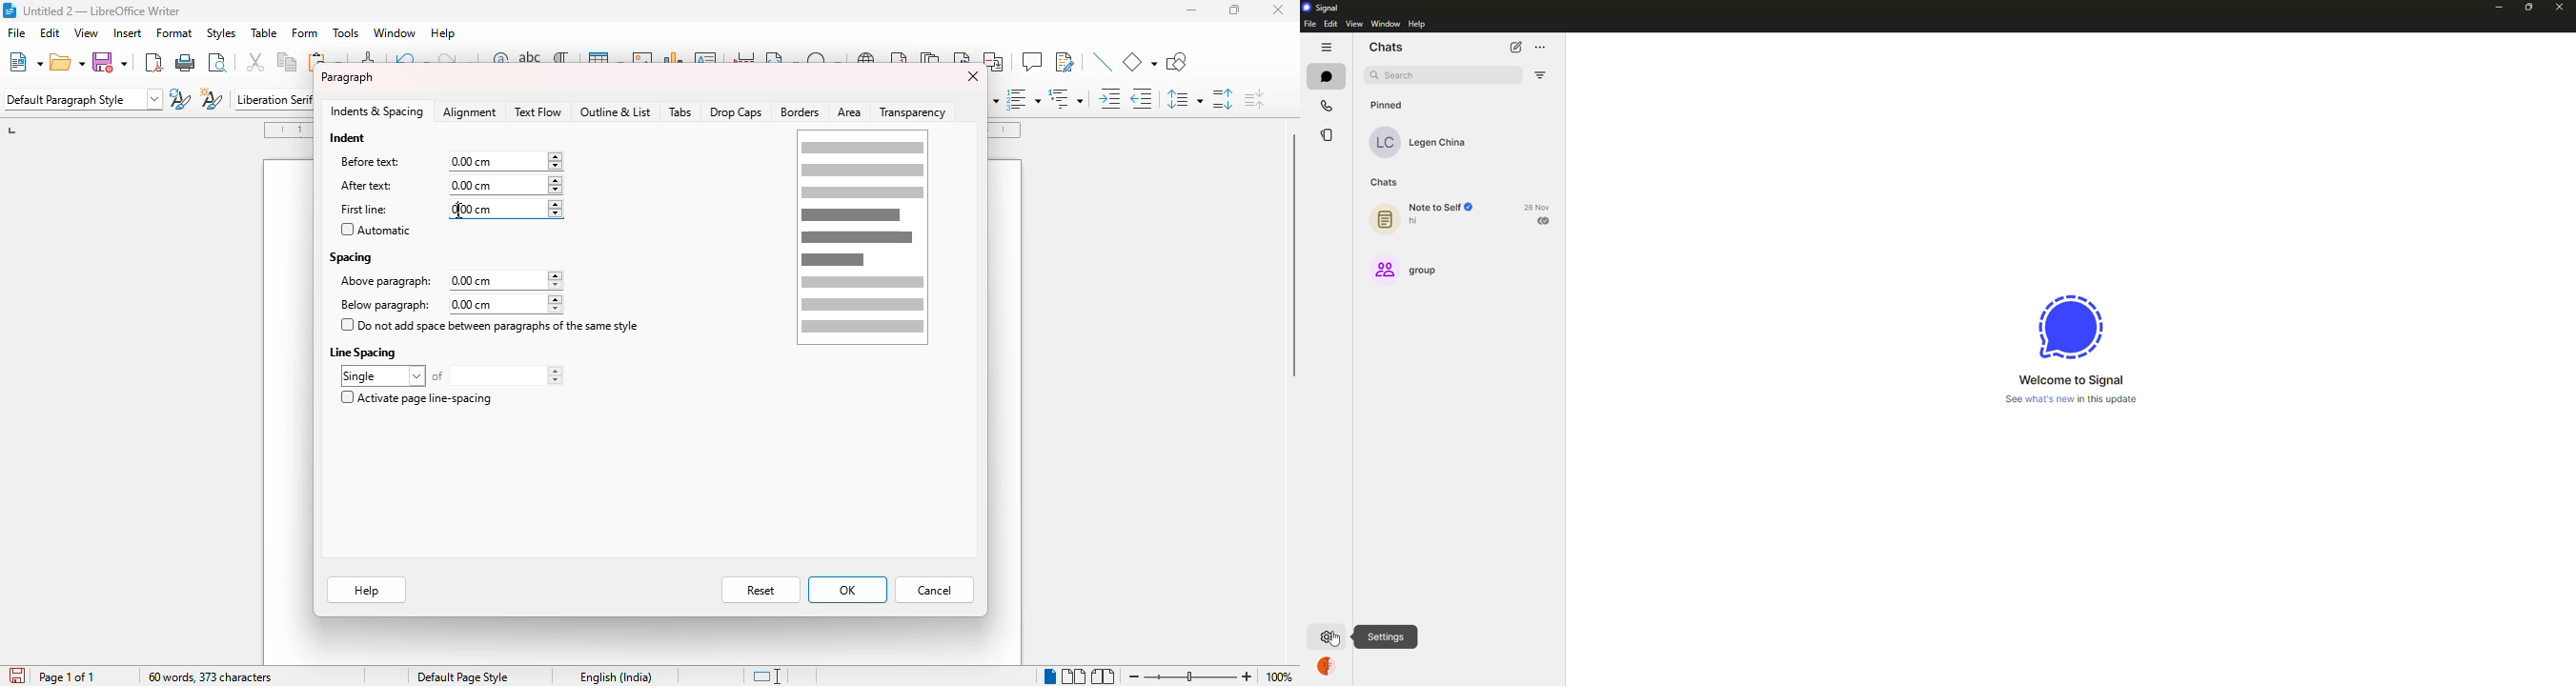 Image resolution: width=2576 pixels, height=700 pixels. I want to click on set line spacing, so click(1185, 99).